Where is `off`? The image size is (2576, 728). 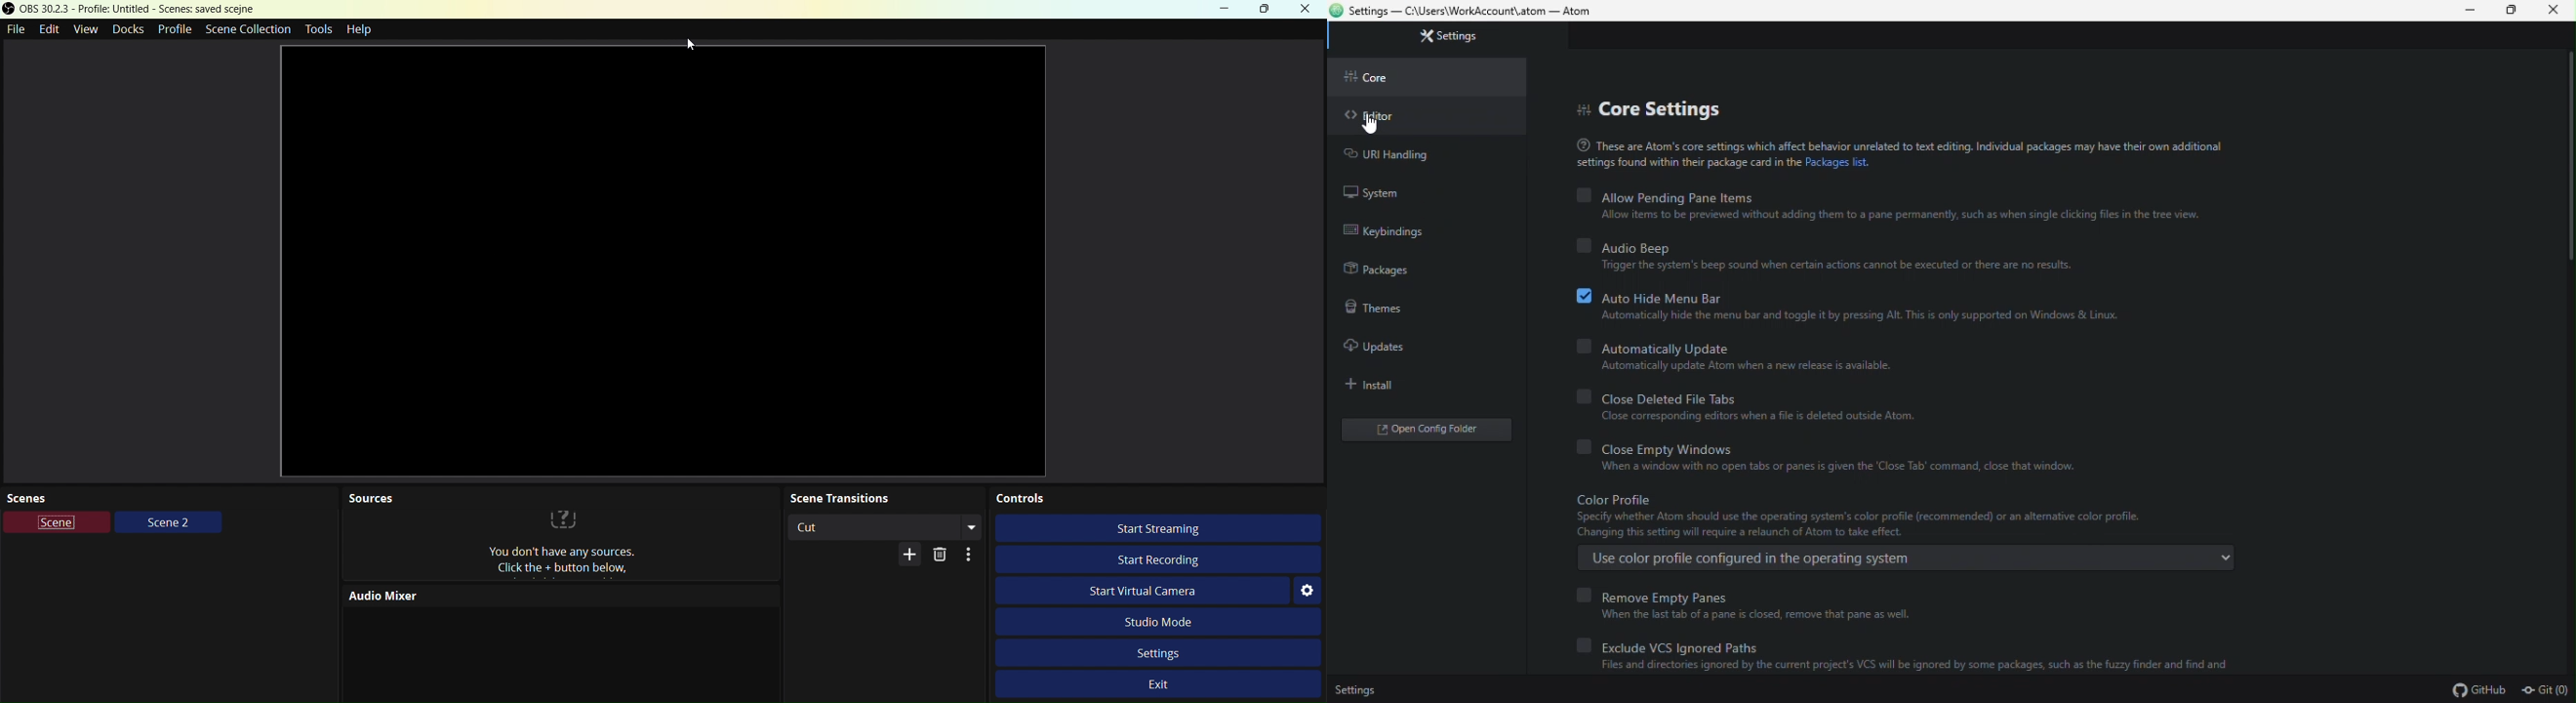
off is located at coordinates (1582, 395).